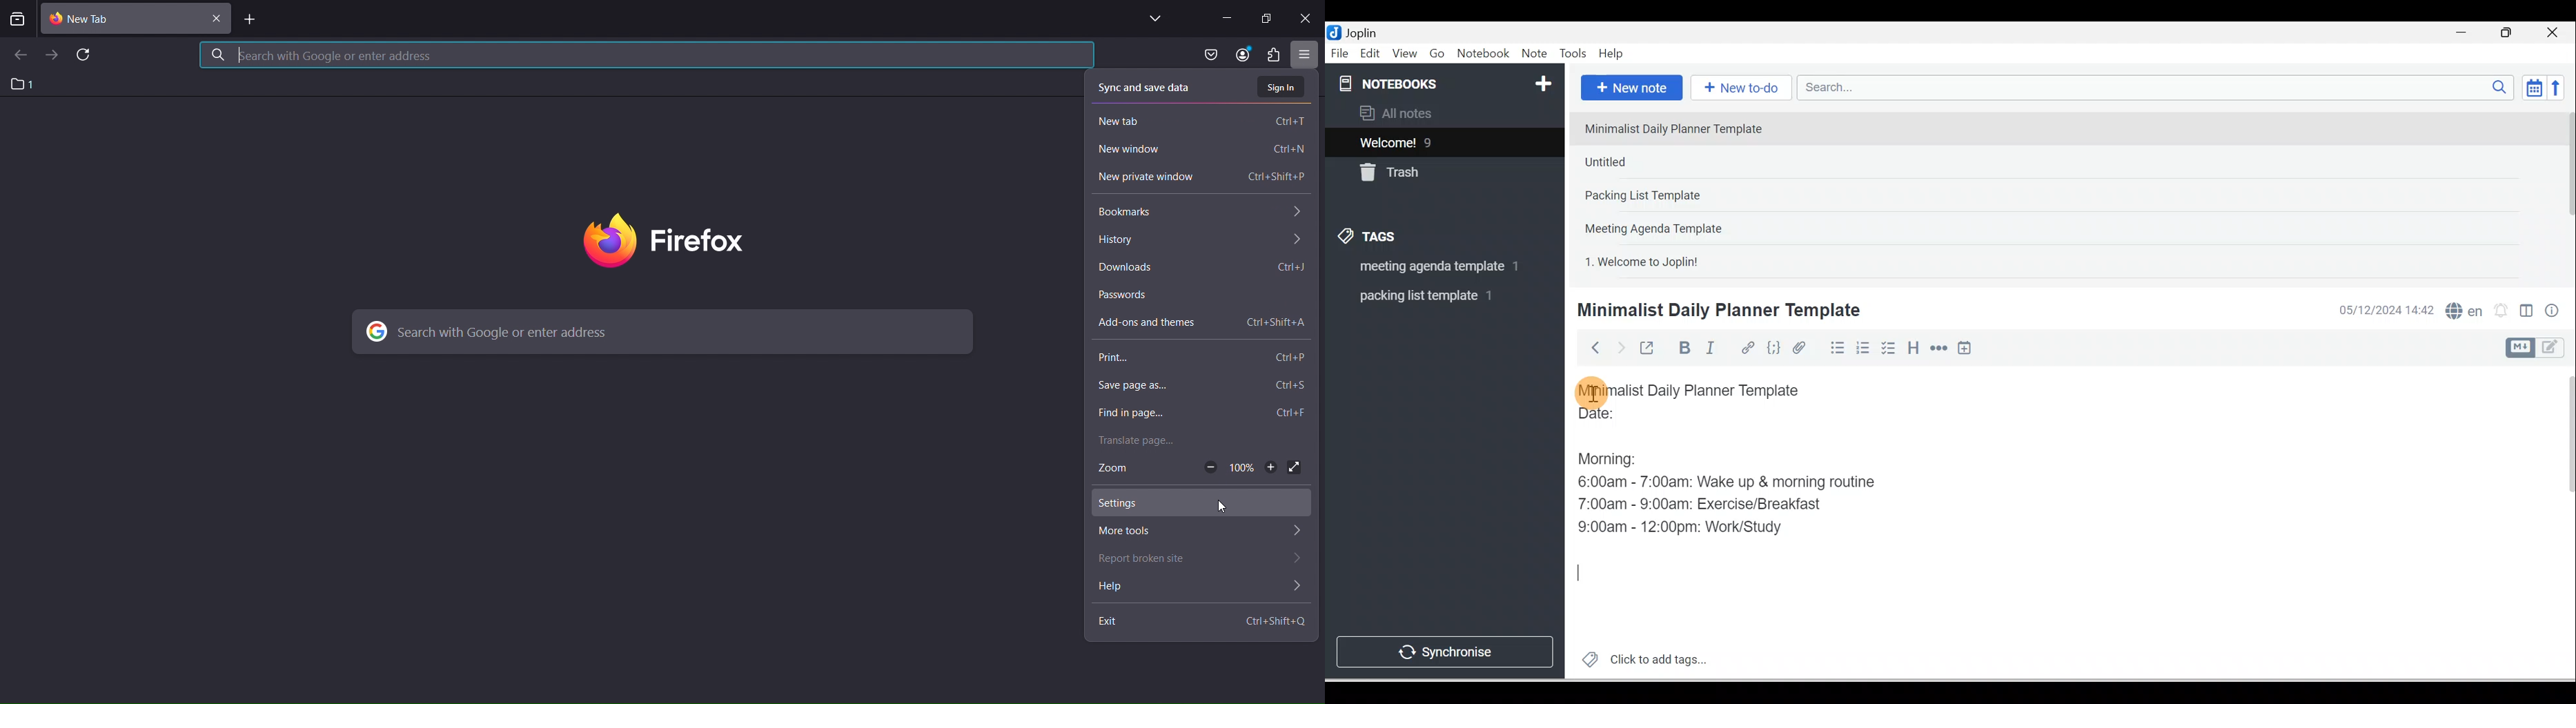  I want to click on Minimalist Daily Planner Template, so click(1702, 390).